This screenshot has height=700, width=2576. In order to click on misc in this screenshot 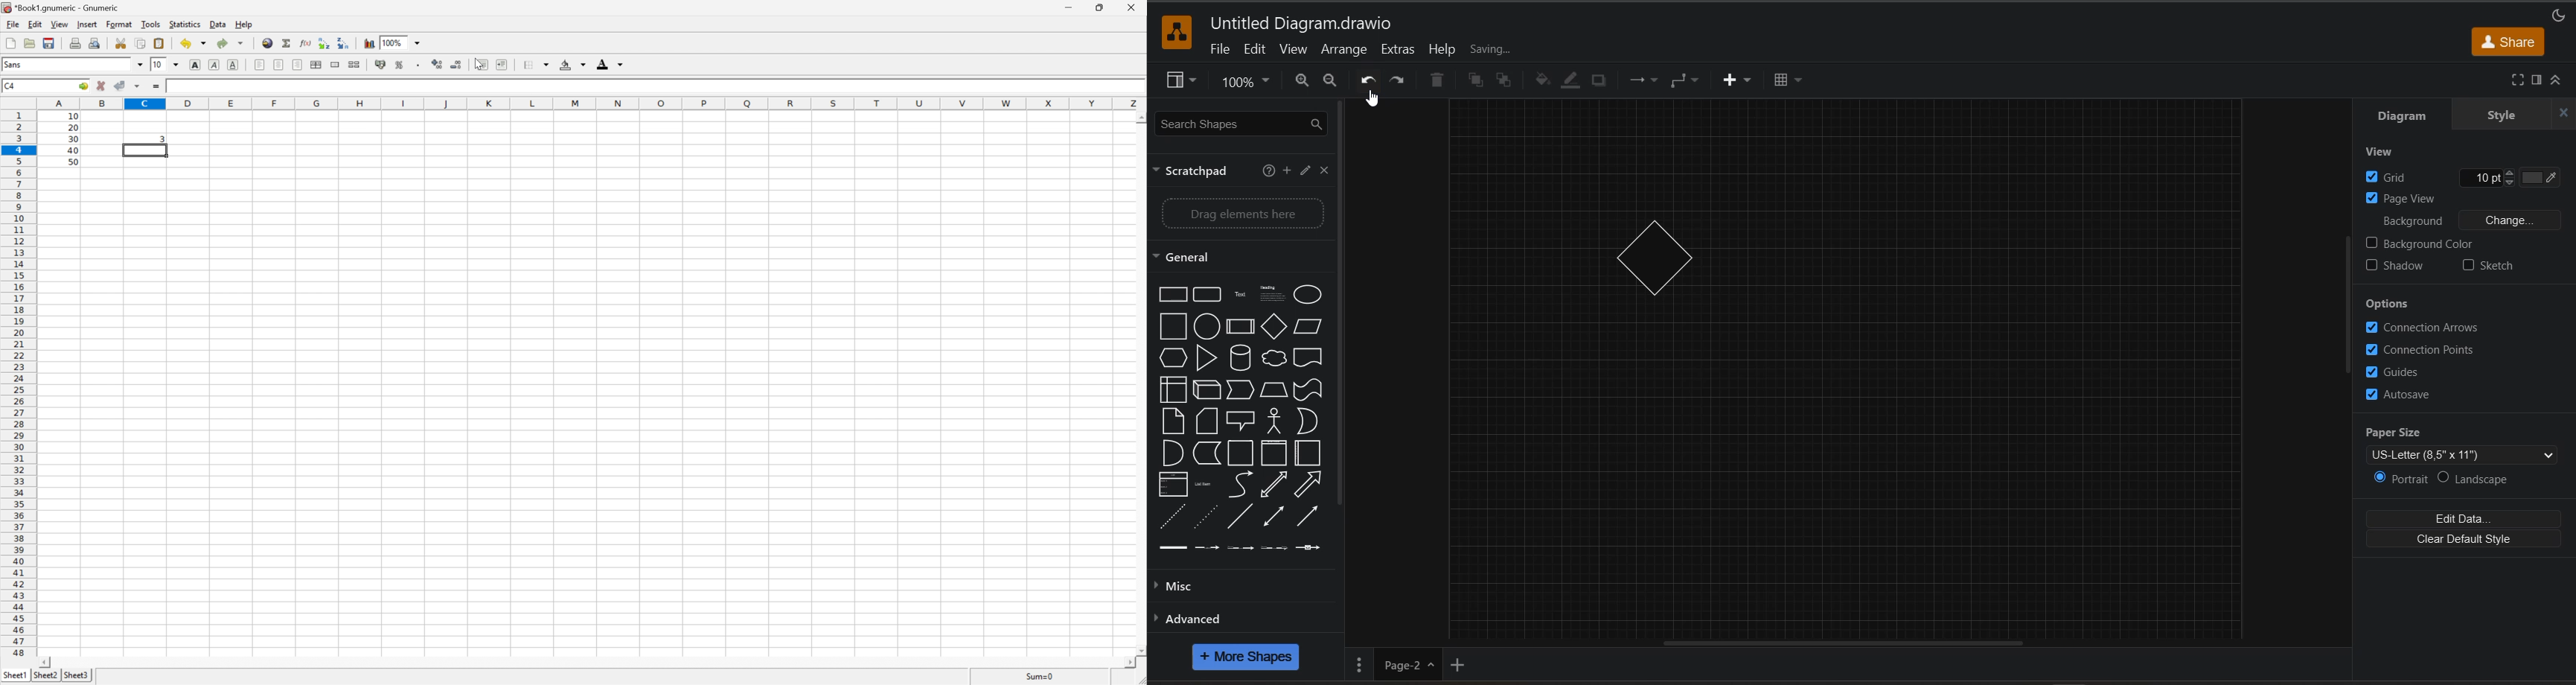, I will do `click(1182, 590)`.